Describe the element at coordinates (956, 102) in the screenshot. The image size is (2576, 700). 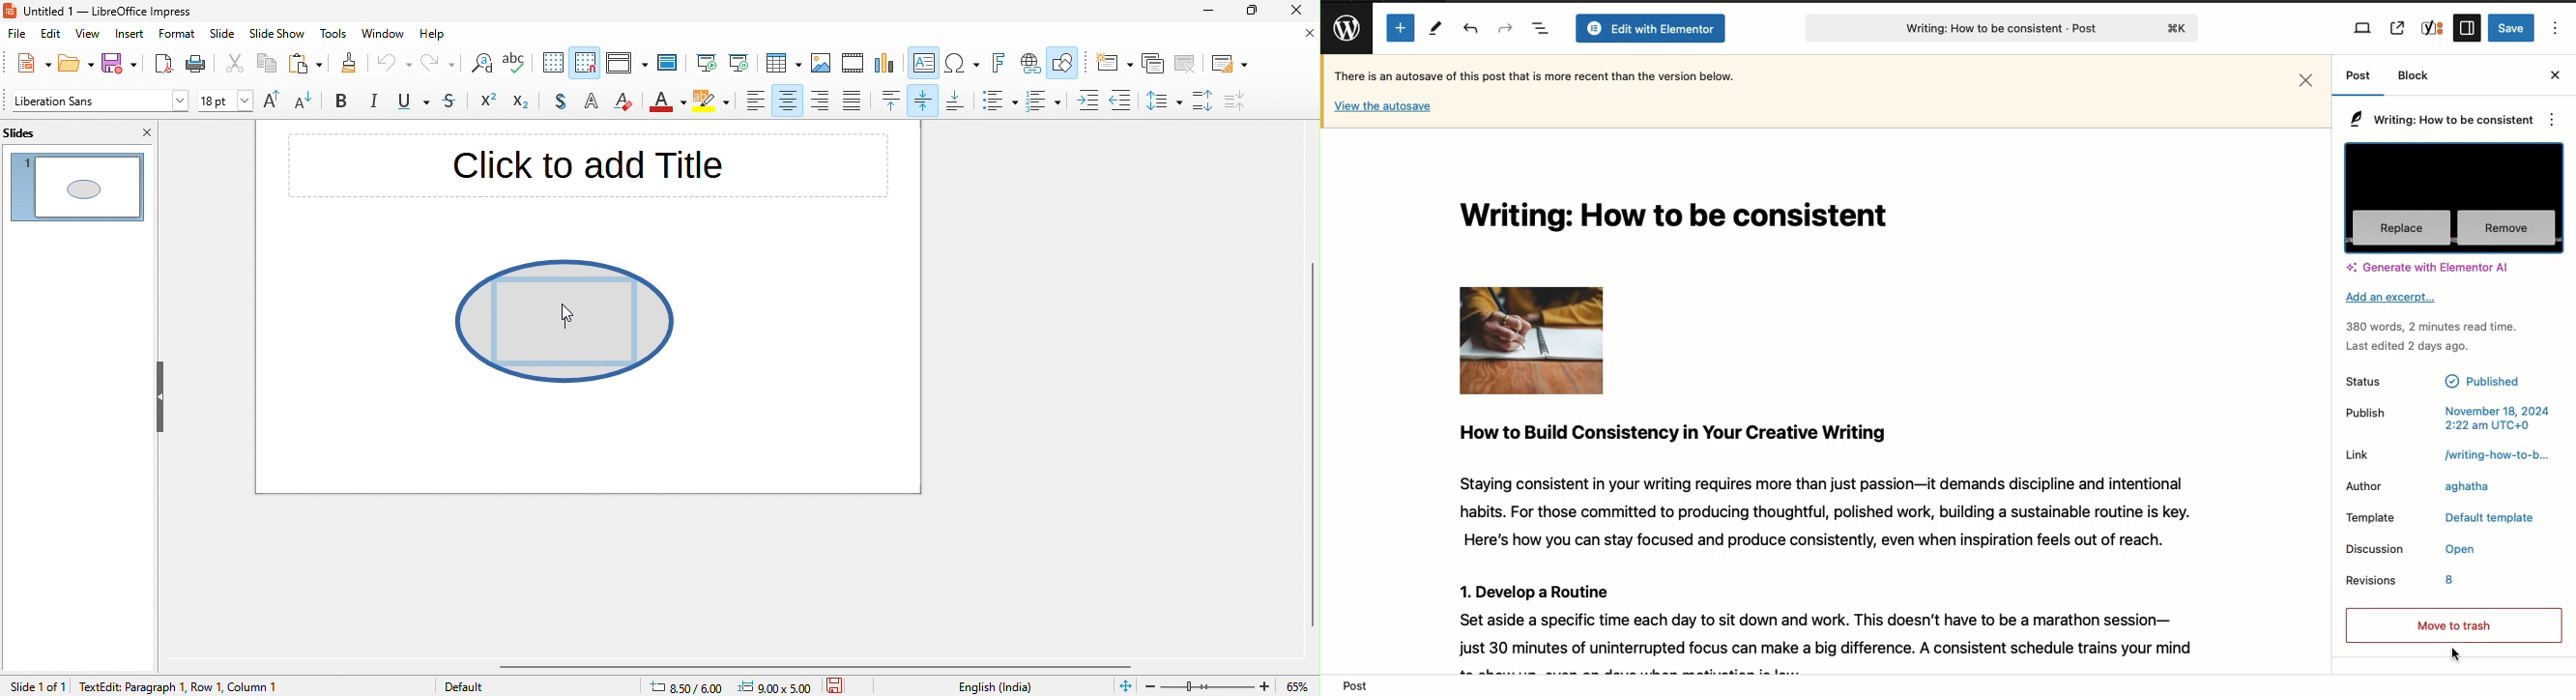
I see `align bottom` at that location.